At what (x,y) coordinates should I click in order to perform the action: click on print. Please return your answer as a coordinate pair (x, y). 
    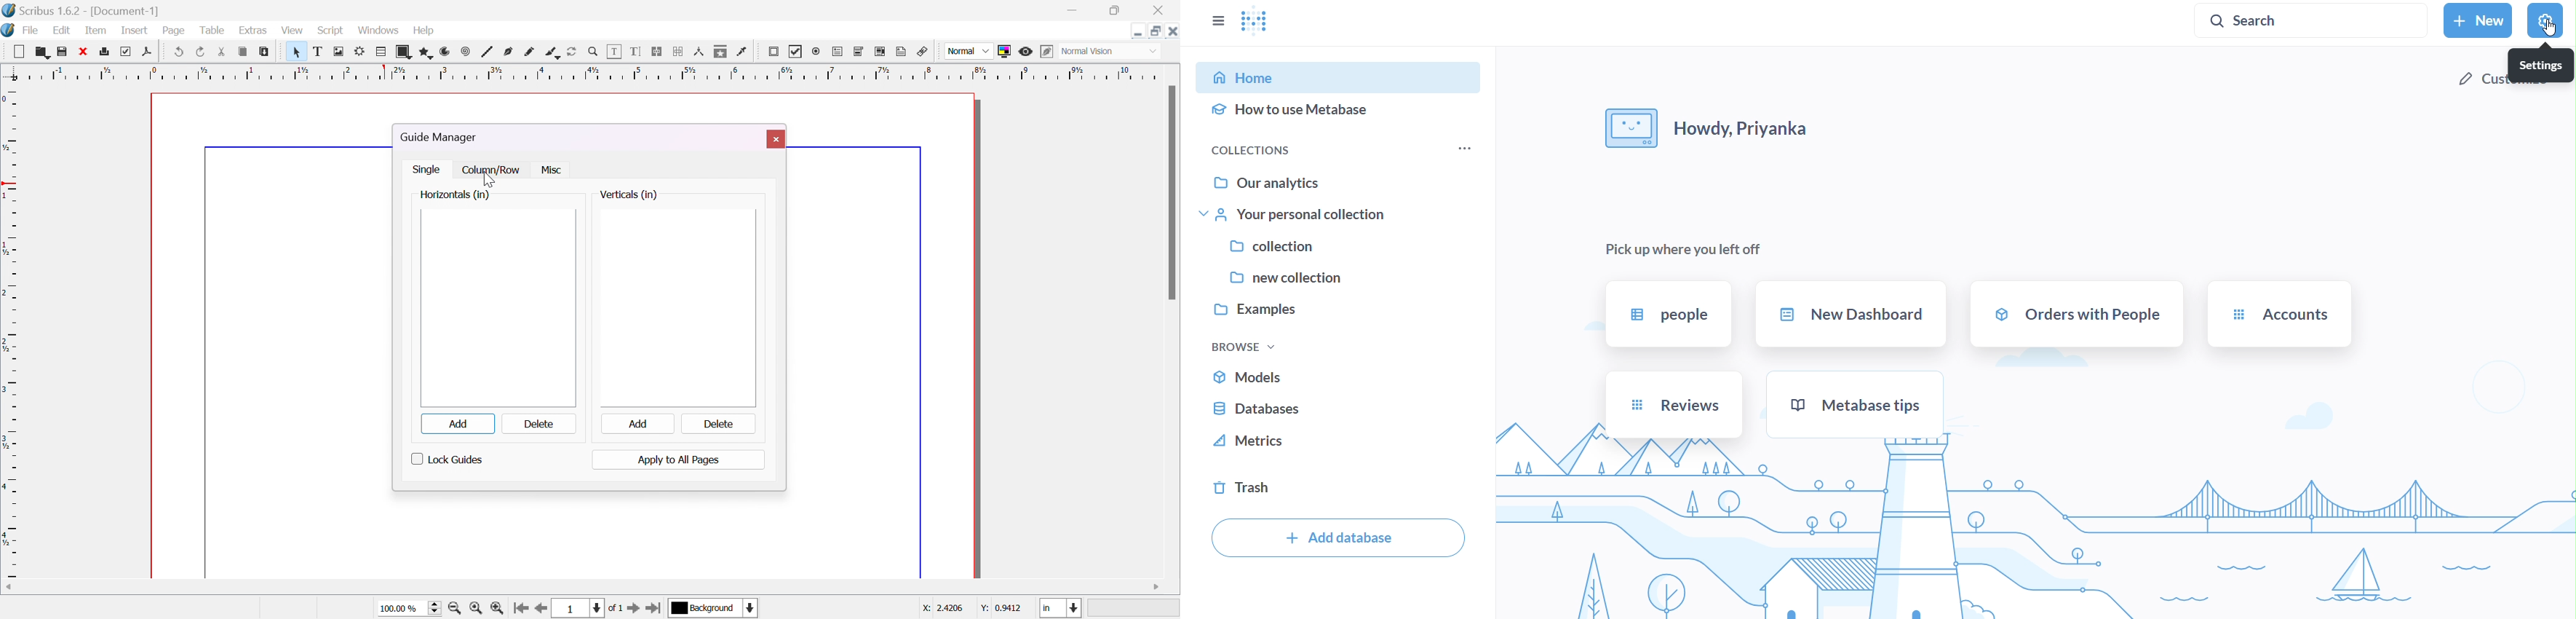
    Looking at the image, I should click on (108, 51).